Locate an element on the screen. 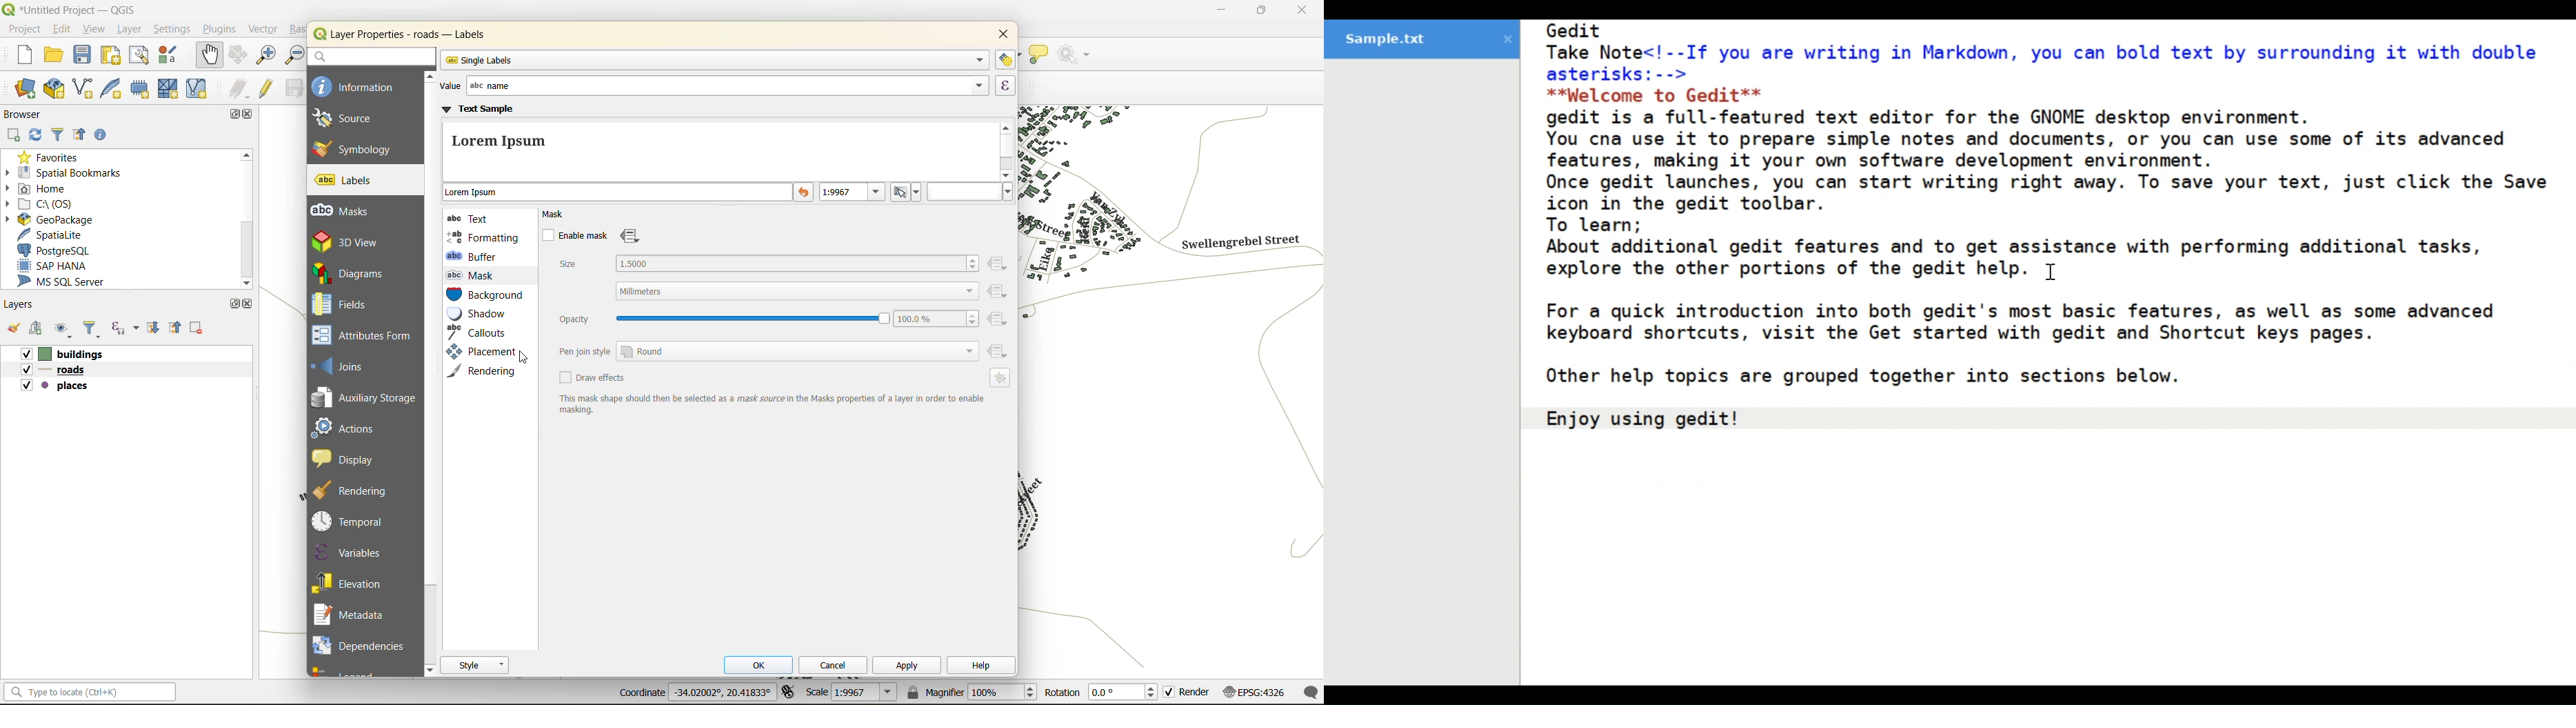 Image resolution: width=2576 pixels, height=728 pixels. style is located at coordinates (476, 665).